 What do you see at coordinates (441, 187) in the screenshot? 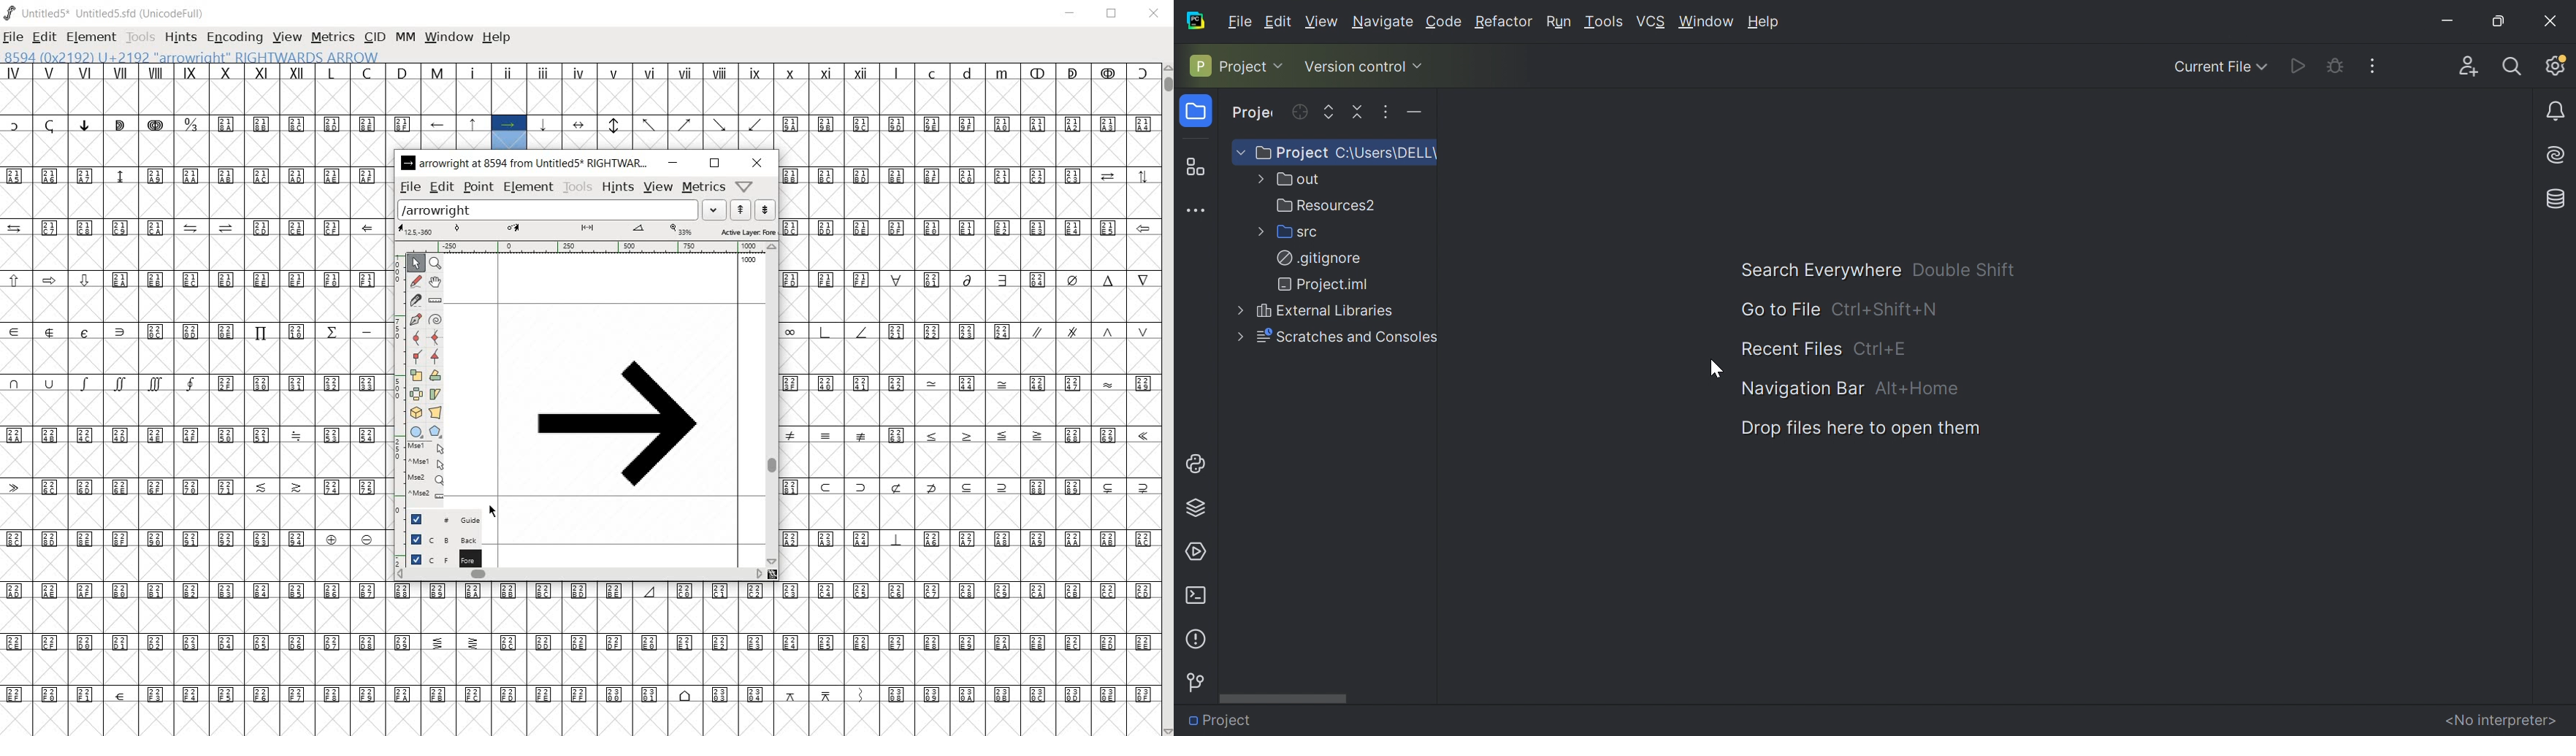
I see `edit` at bounding box center [441, 187].